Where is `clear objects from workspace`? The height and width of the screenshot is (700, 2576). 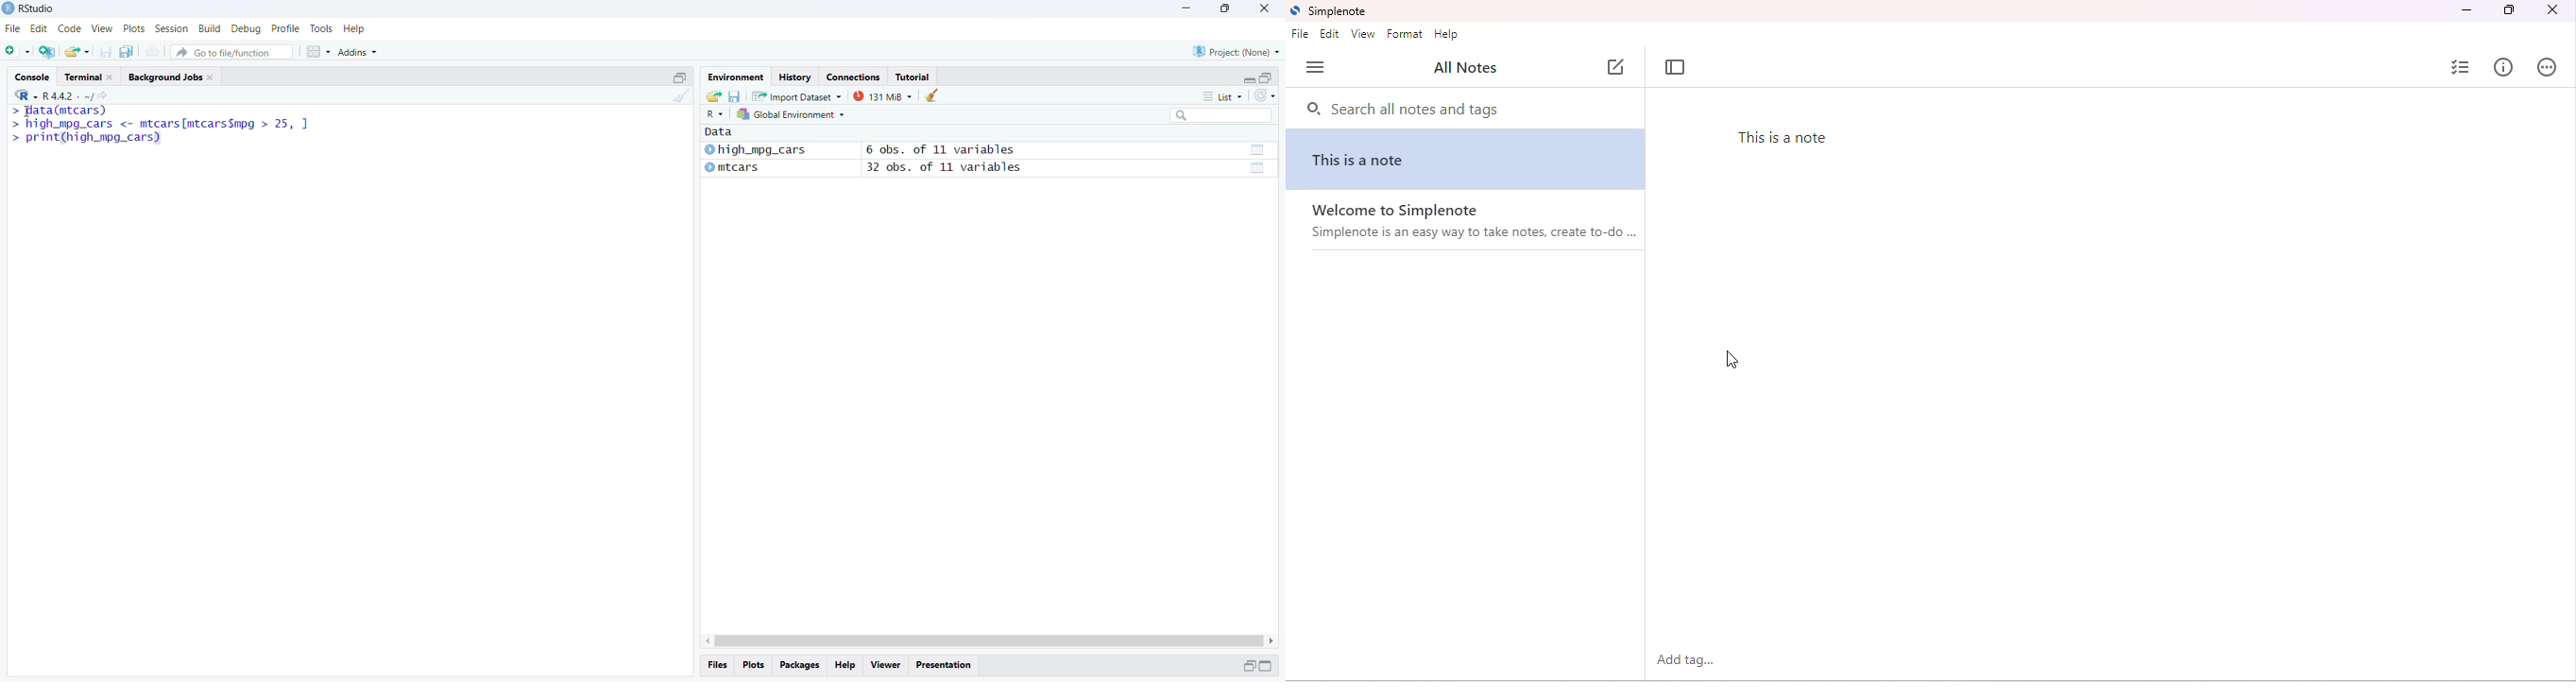 clear objects from workspace is located at coordinates (931, 95).